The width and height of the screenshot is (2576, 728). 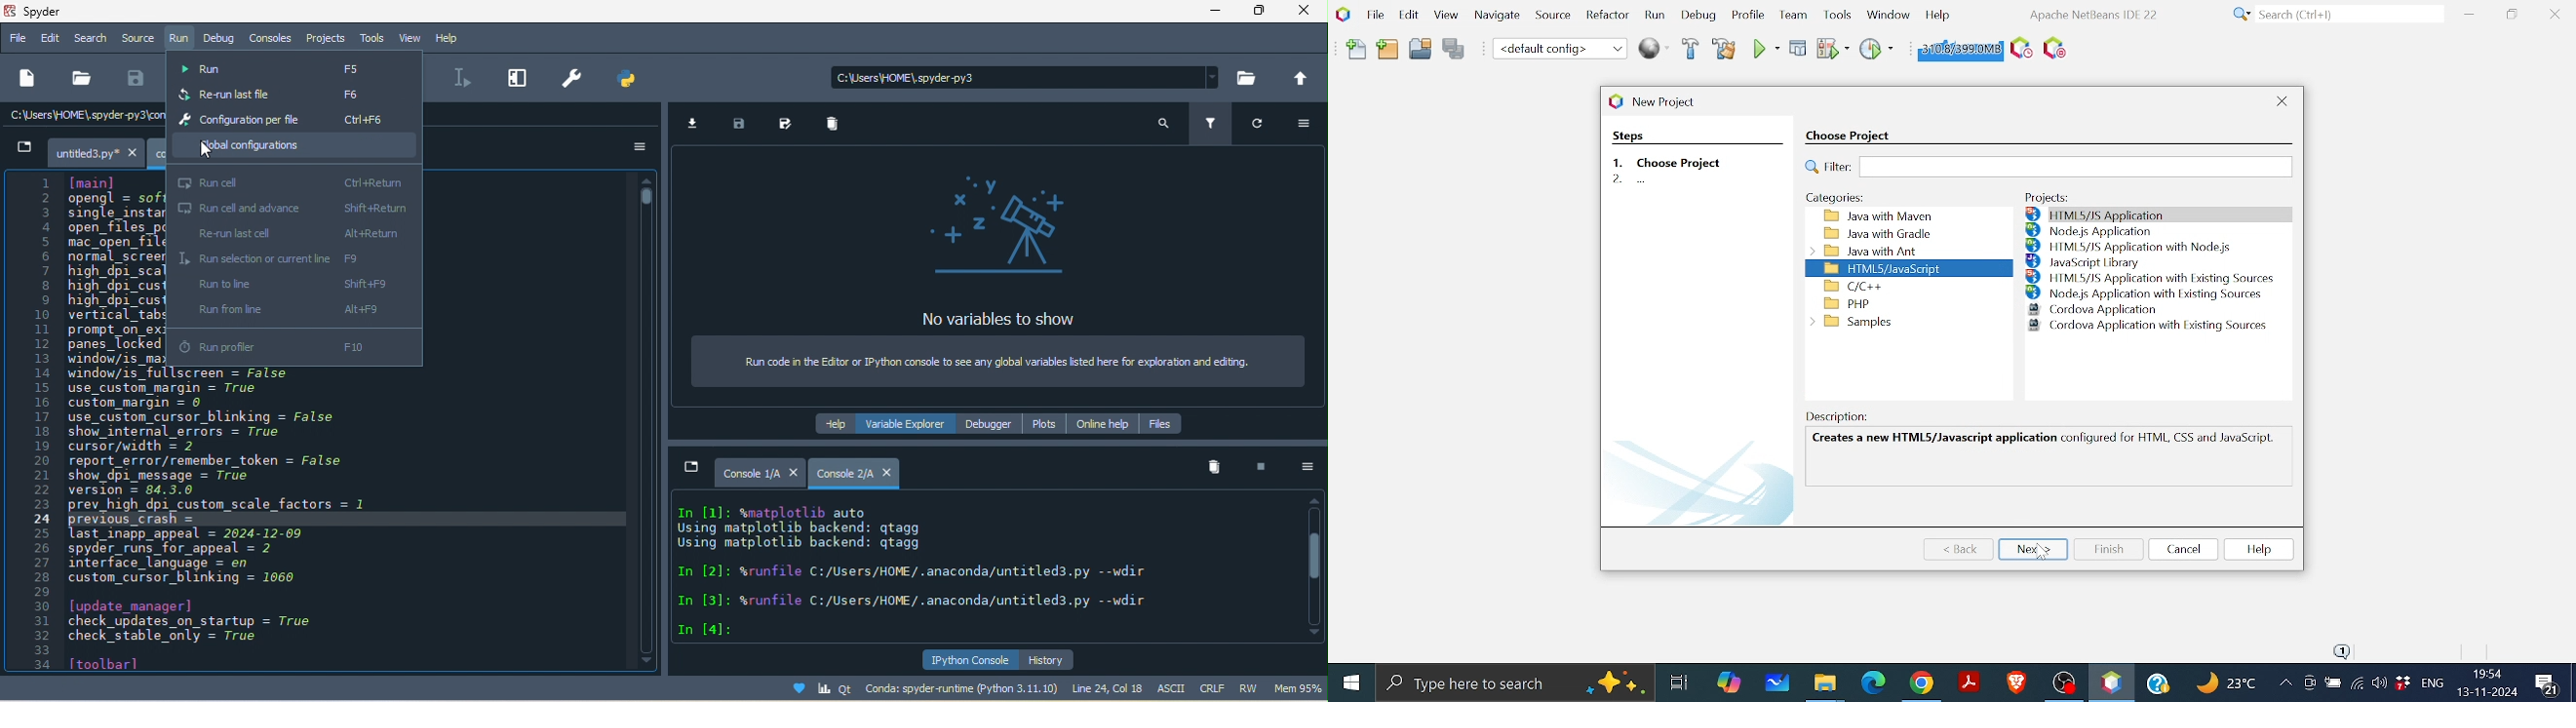 I want to click on , so click(x=89, y=38).